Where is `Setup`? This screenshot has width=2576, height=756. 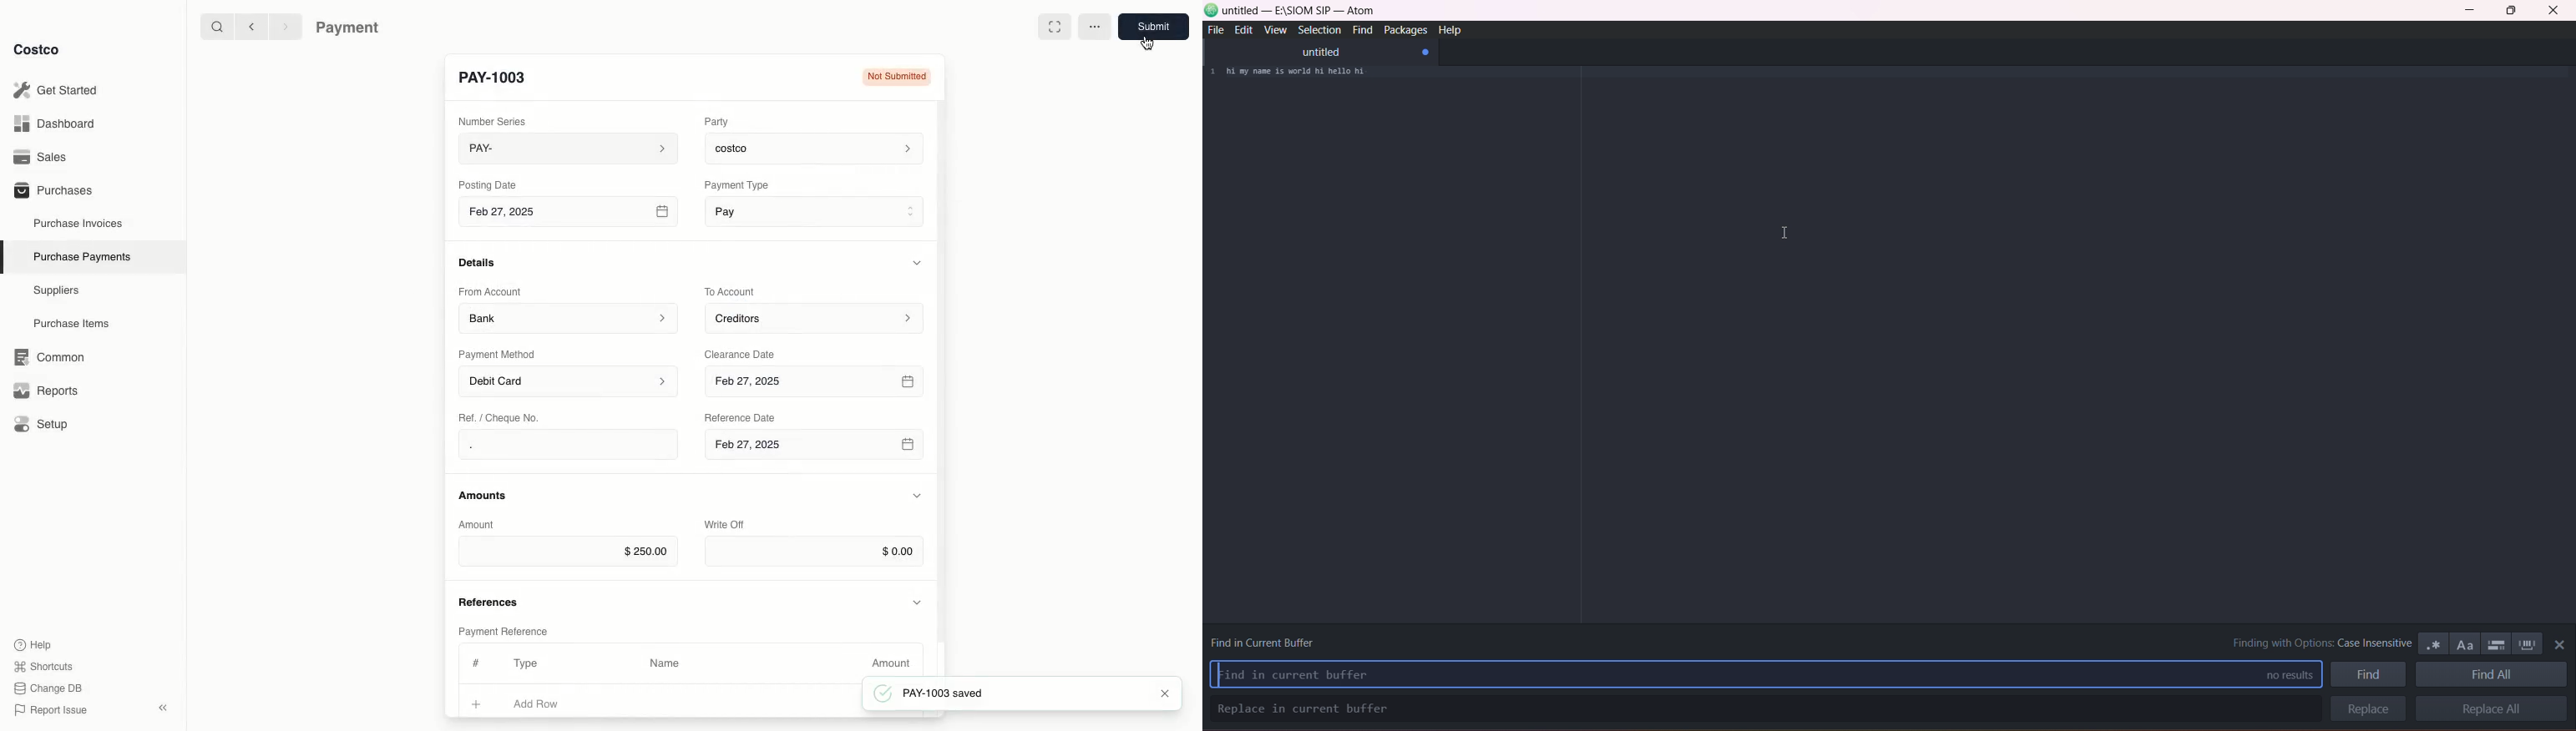
Setup is located at coordinates (47, 426).